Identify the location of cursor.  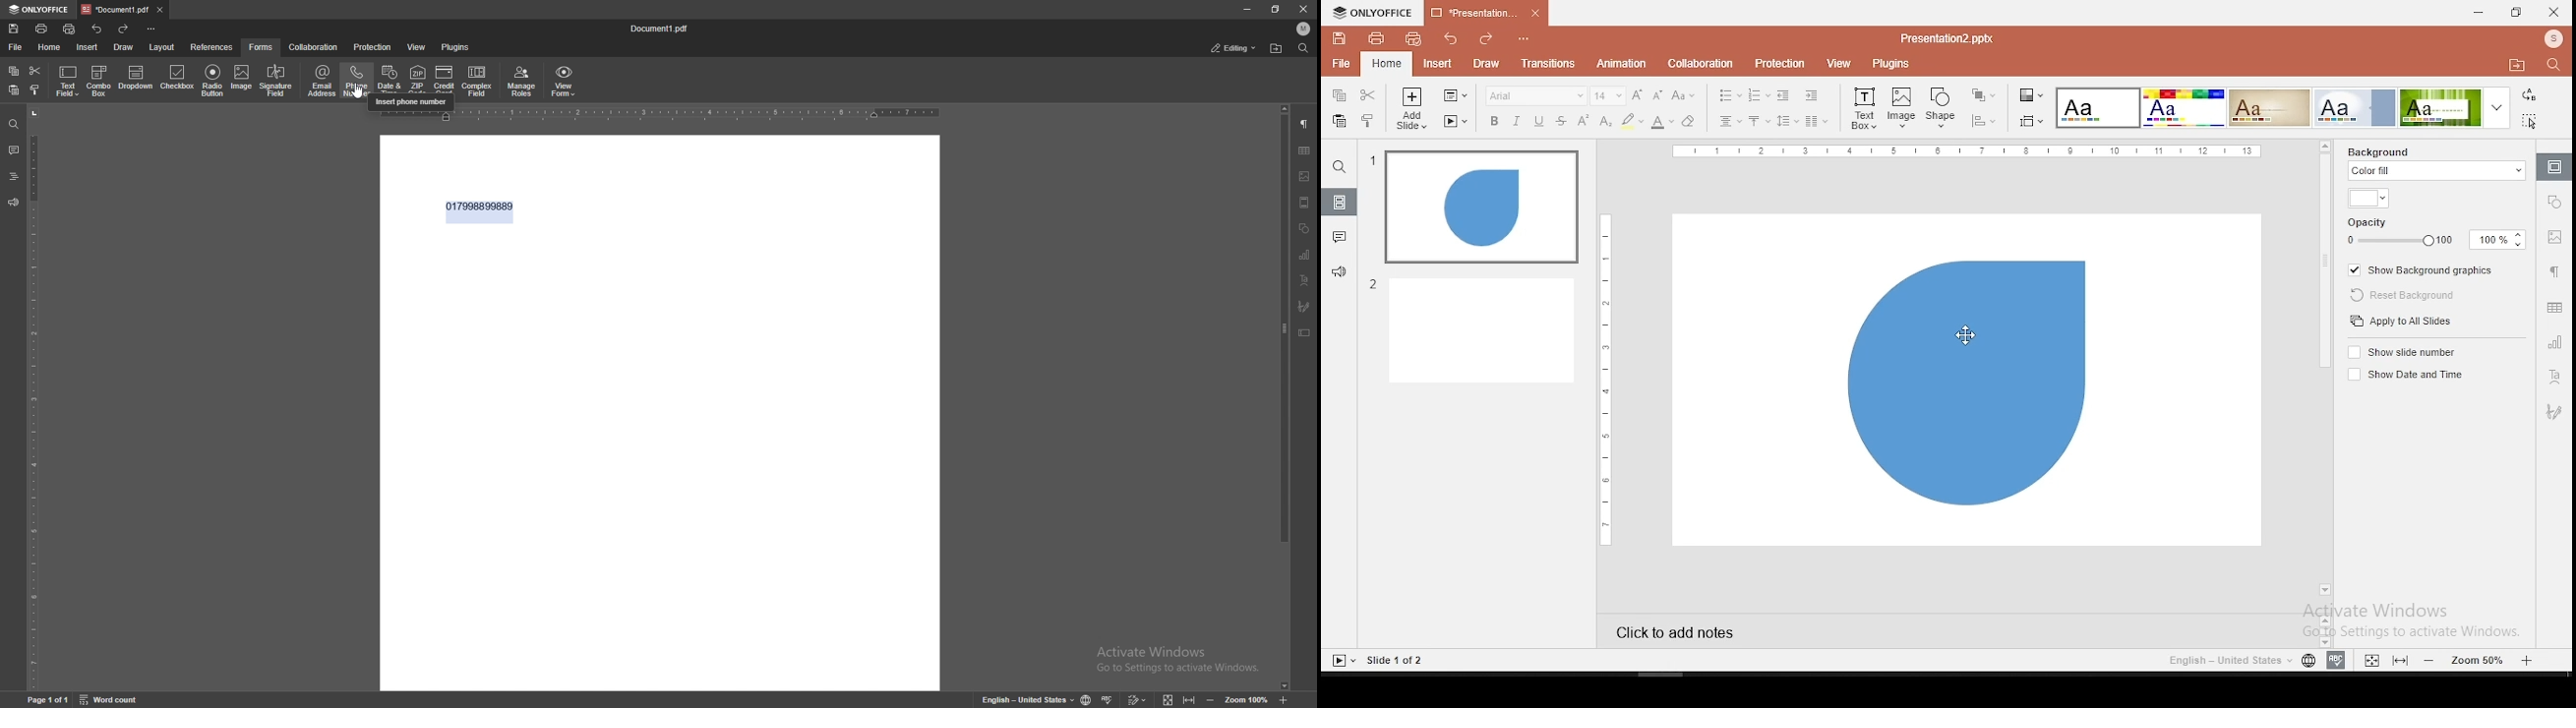
(358, 89).